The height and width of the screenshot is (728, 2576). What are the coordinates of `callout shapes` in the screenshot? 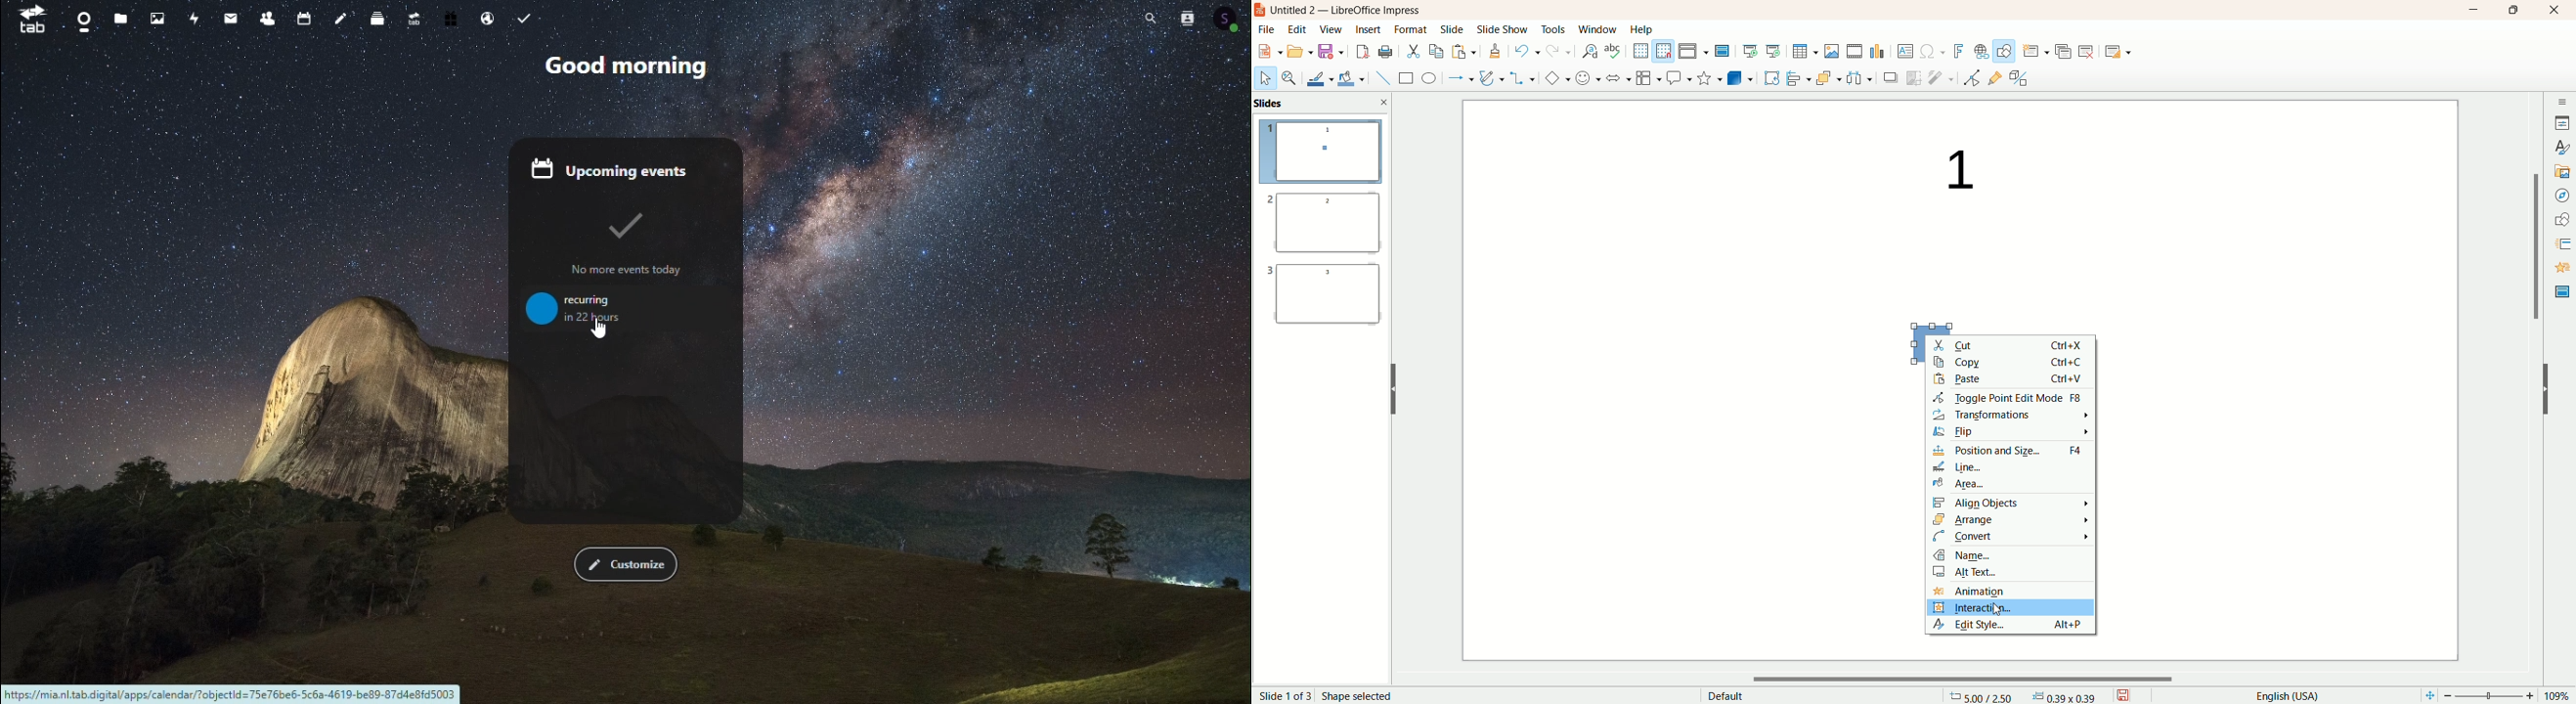 It's located at (1677, 79).